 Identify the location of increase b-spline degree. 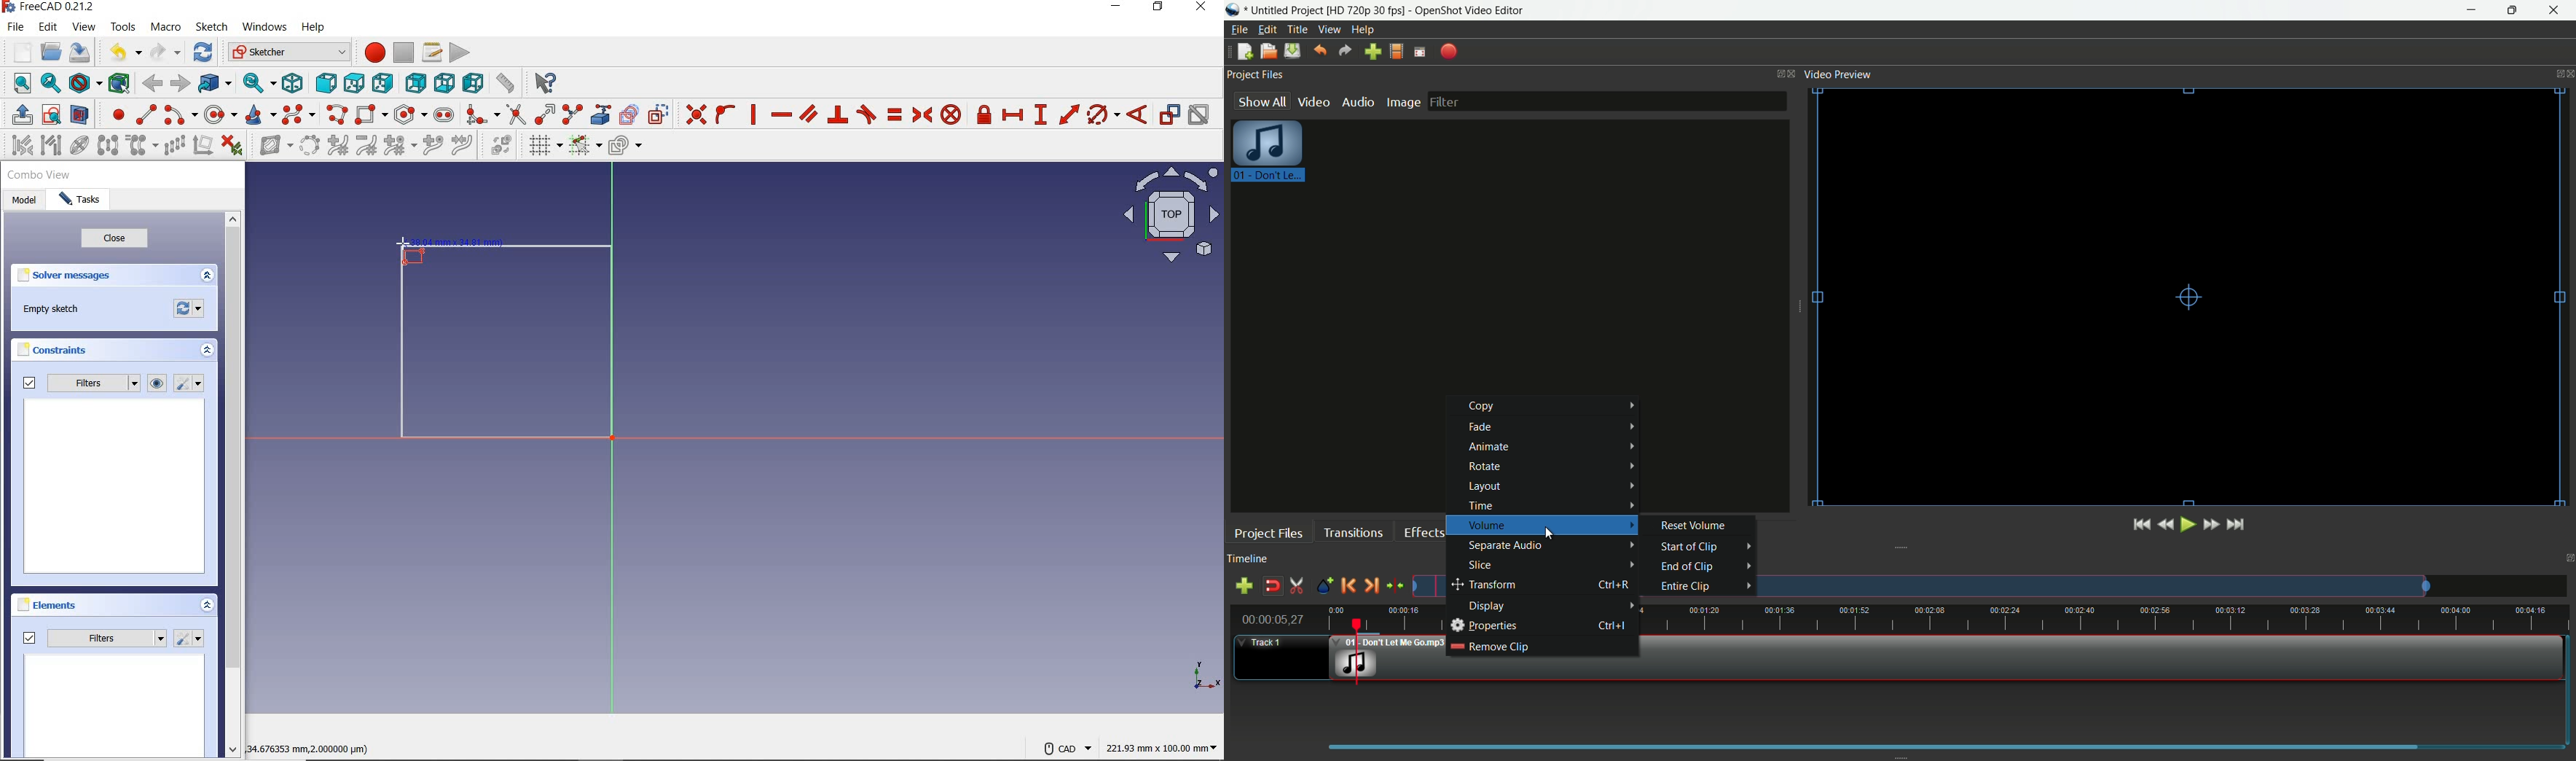
(337, 147).